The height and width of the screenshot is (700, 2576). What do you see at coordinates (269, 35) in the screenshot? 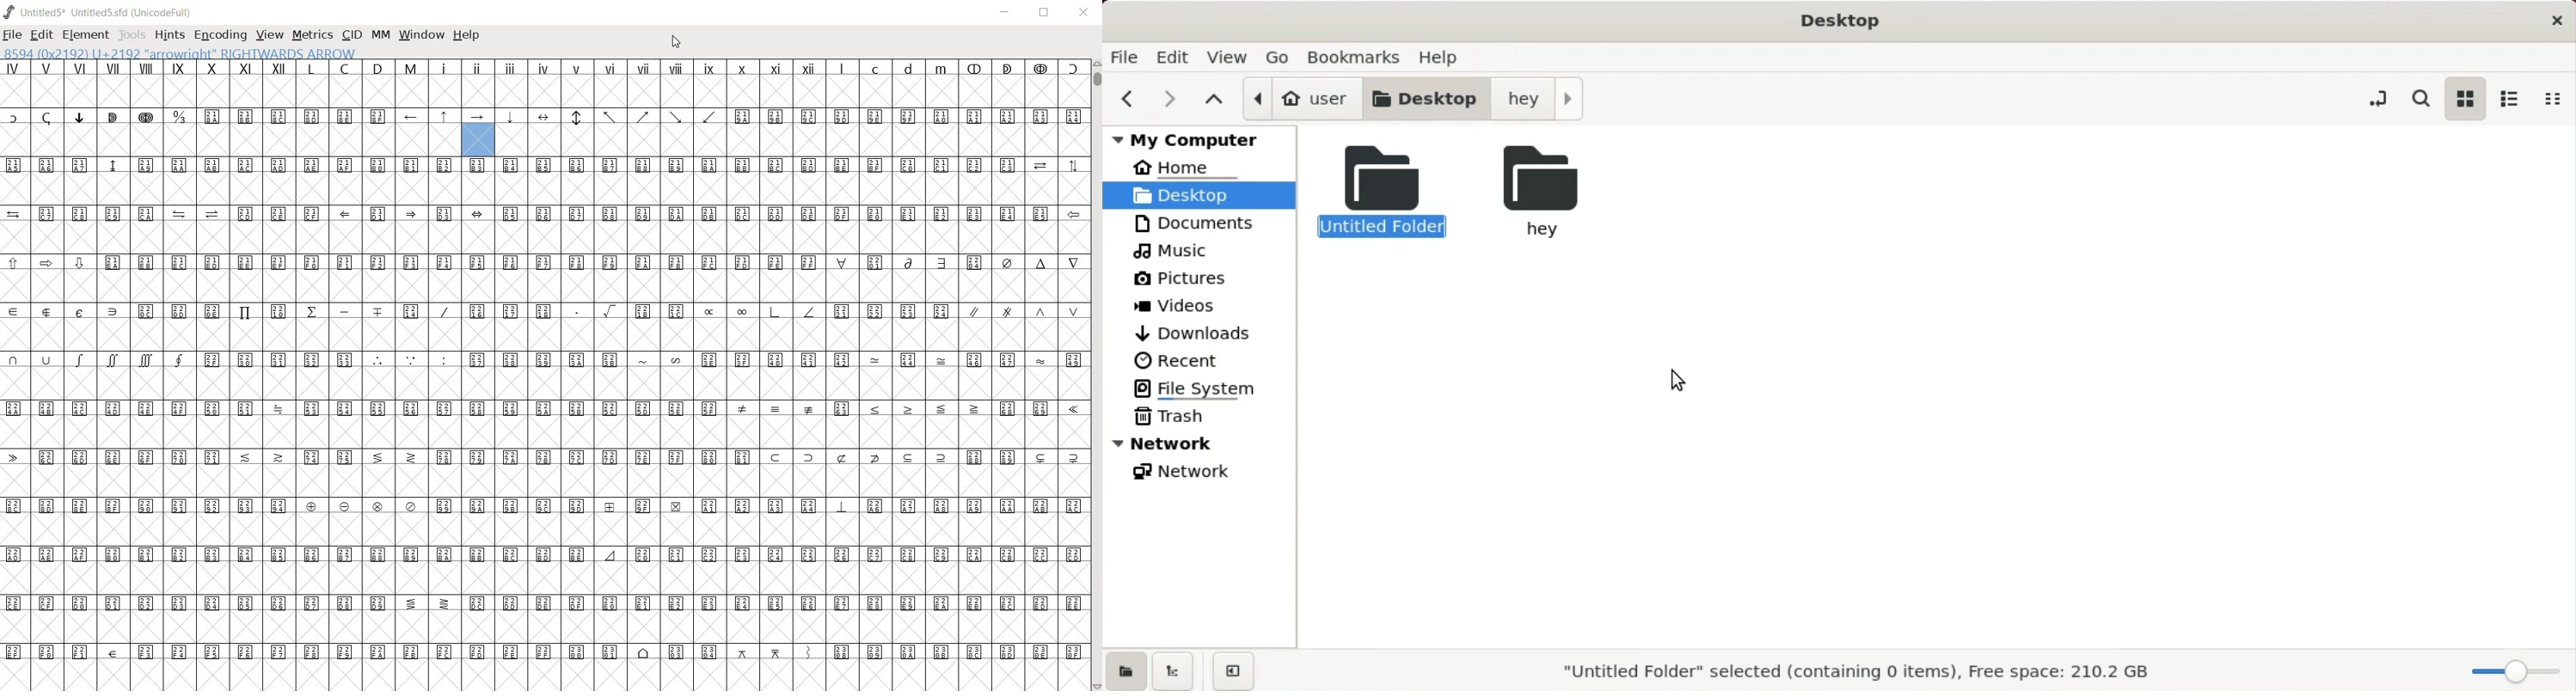
I see `VIEW` at bounding box center [269, 35].